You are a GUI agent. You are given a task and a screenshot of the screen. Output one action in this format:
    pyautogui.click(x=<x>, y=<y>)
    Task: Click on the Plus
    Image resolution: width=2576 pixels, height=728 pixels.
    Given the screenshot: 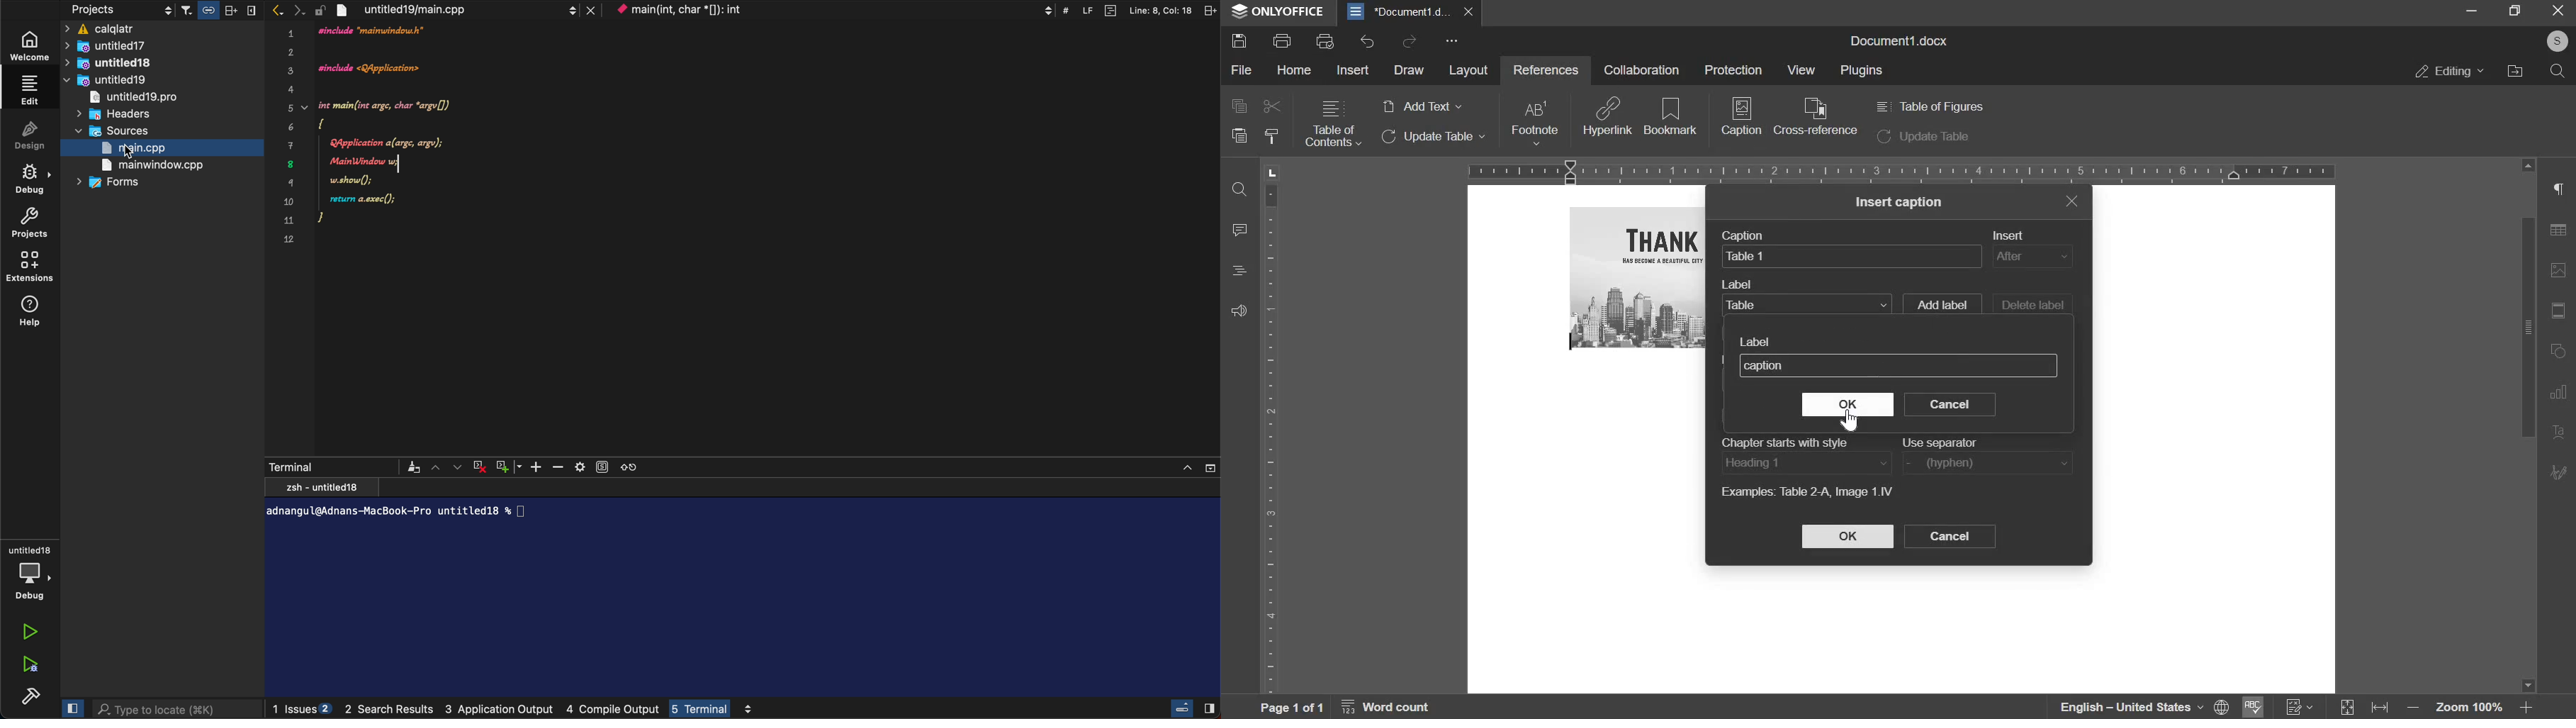 What is the action you would take?
    pyautogui.click(x=539, y=467)
    